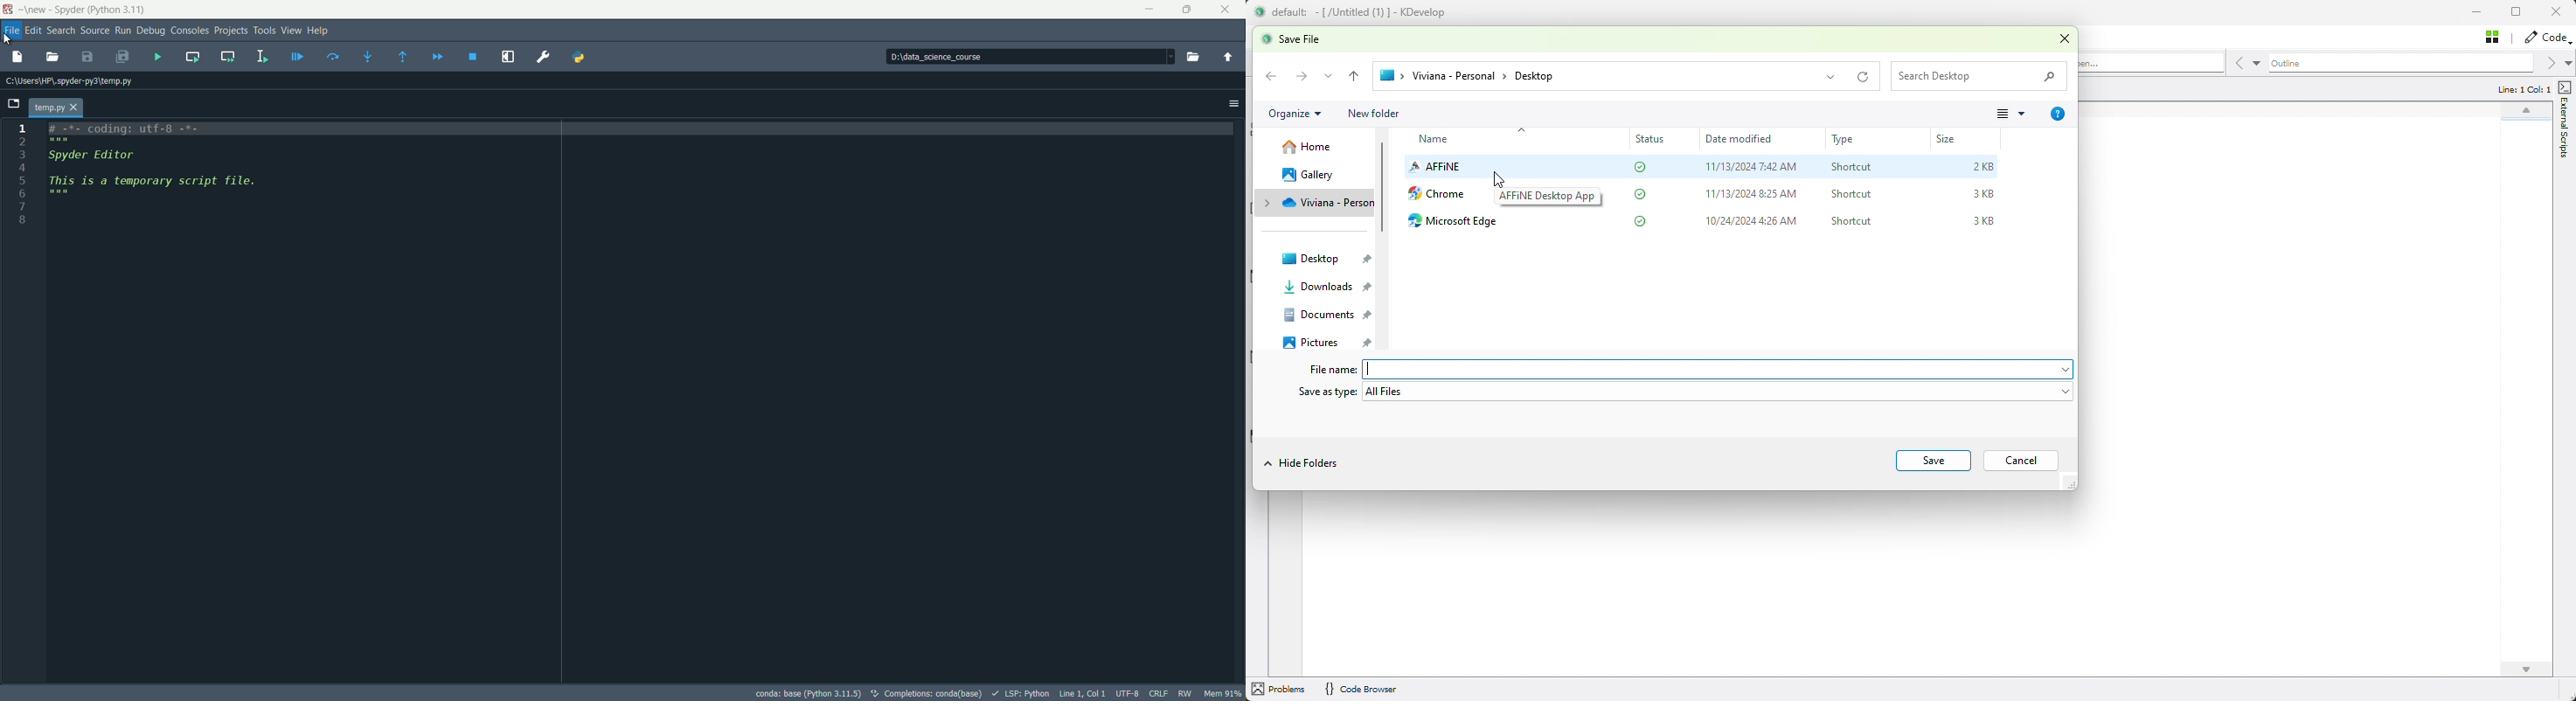 This screenshot has height=728, width=2576. Describe the element at coordinates (60, 31) in the screenshot. I see `search menu` at that location.